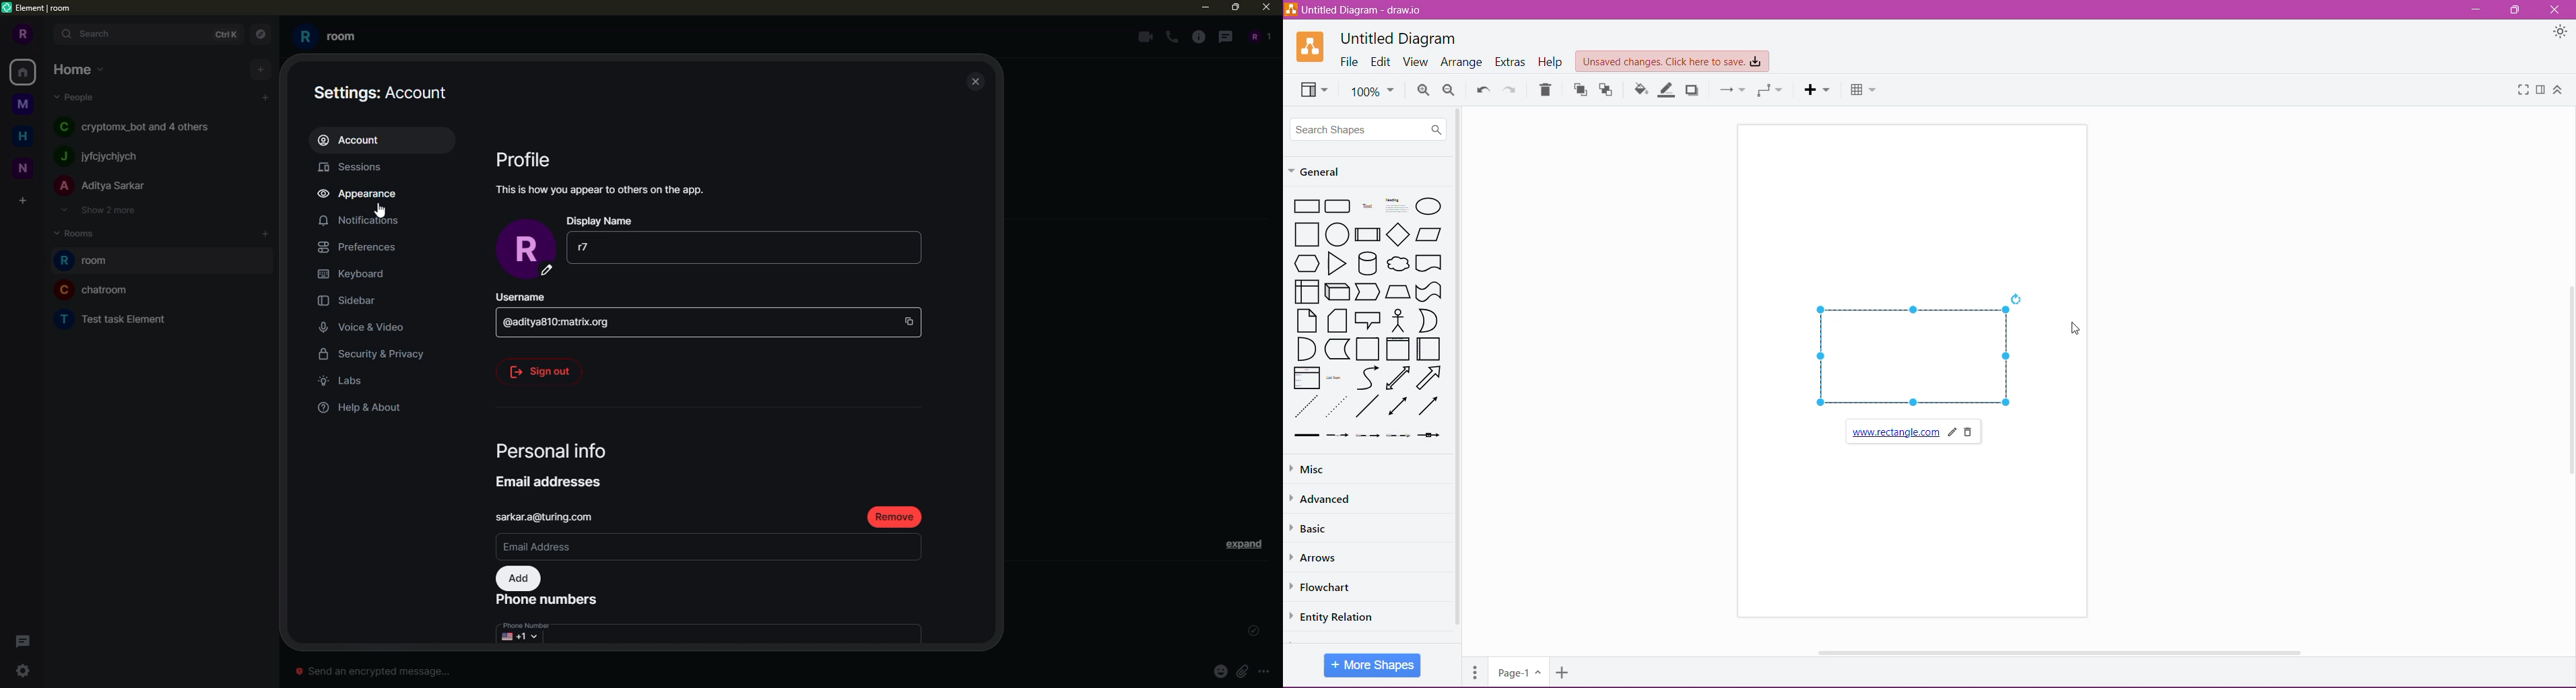  What do you see at coordinates (265, 98) in the screenshot?
I see `add` at bounding box center [265, 98].